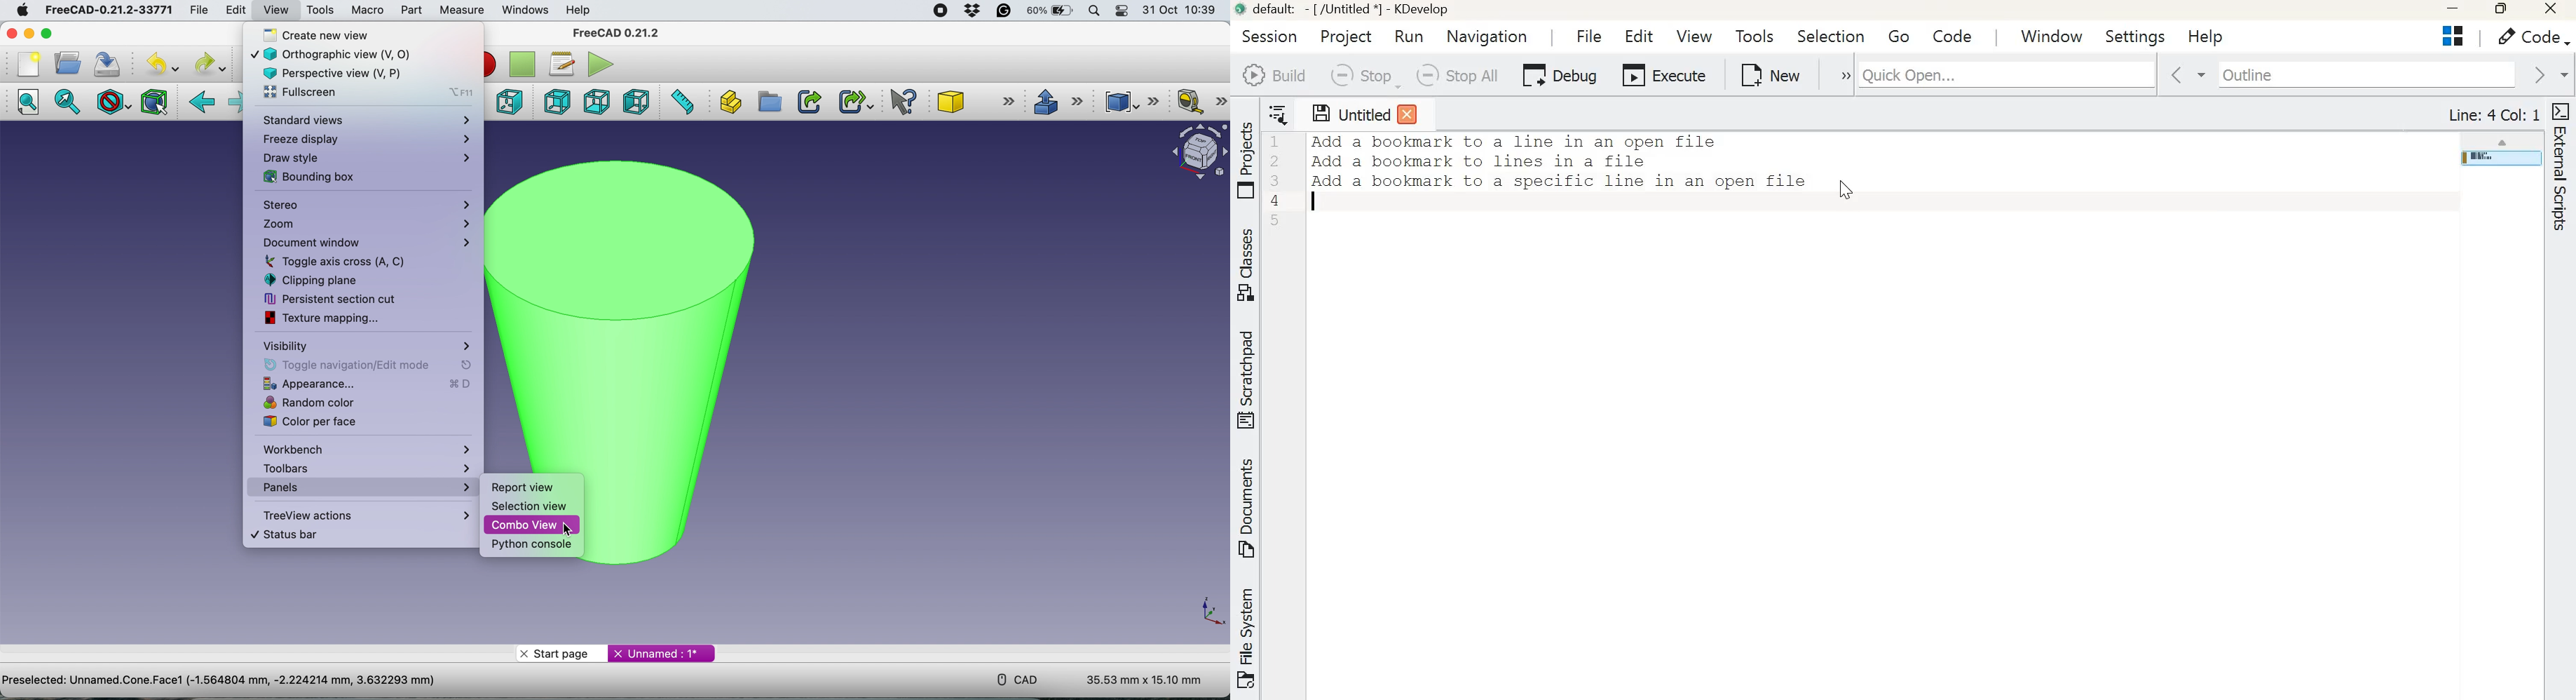  What do you see at coordinates (638, 102) in the screenshot?
I see `left` at bounding box center [638, 102].